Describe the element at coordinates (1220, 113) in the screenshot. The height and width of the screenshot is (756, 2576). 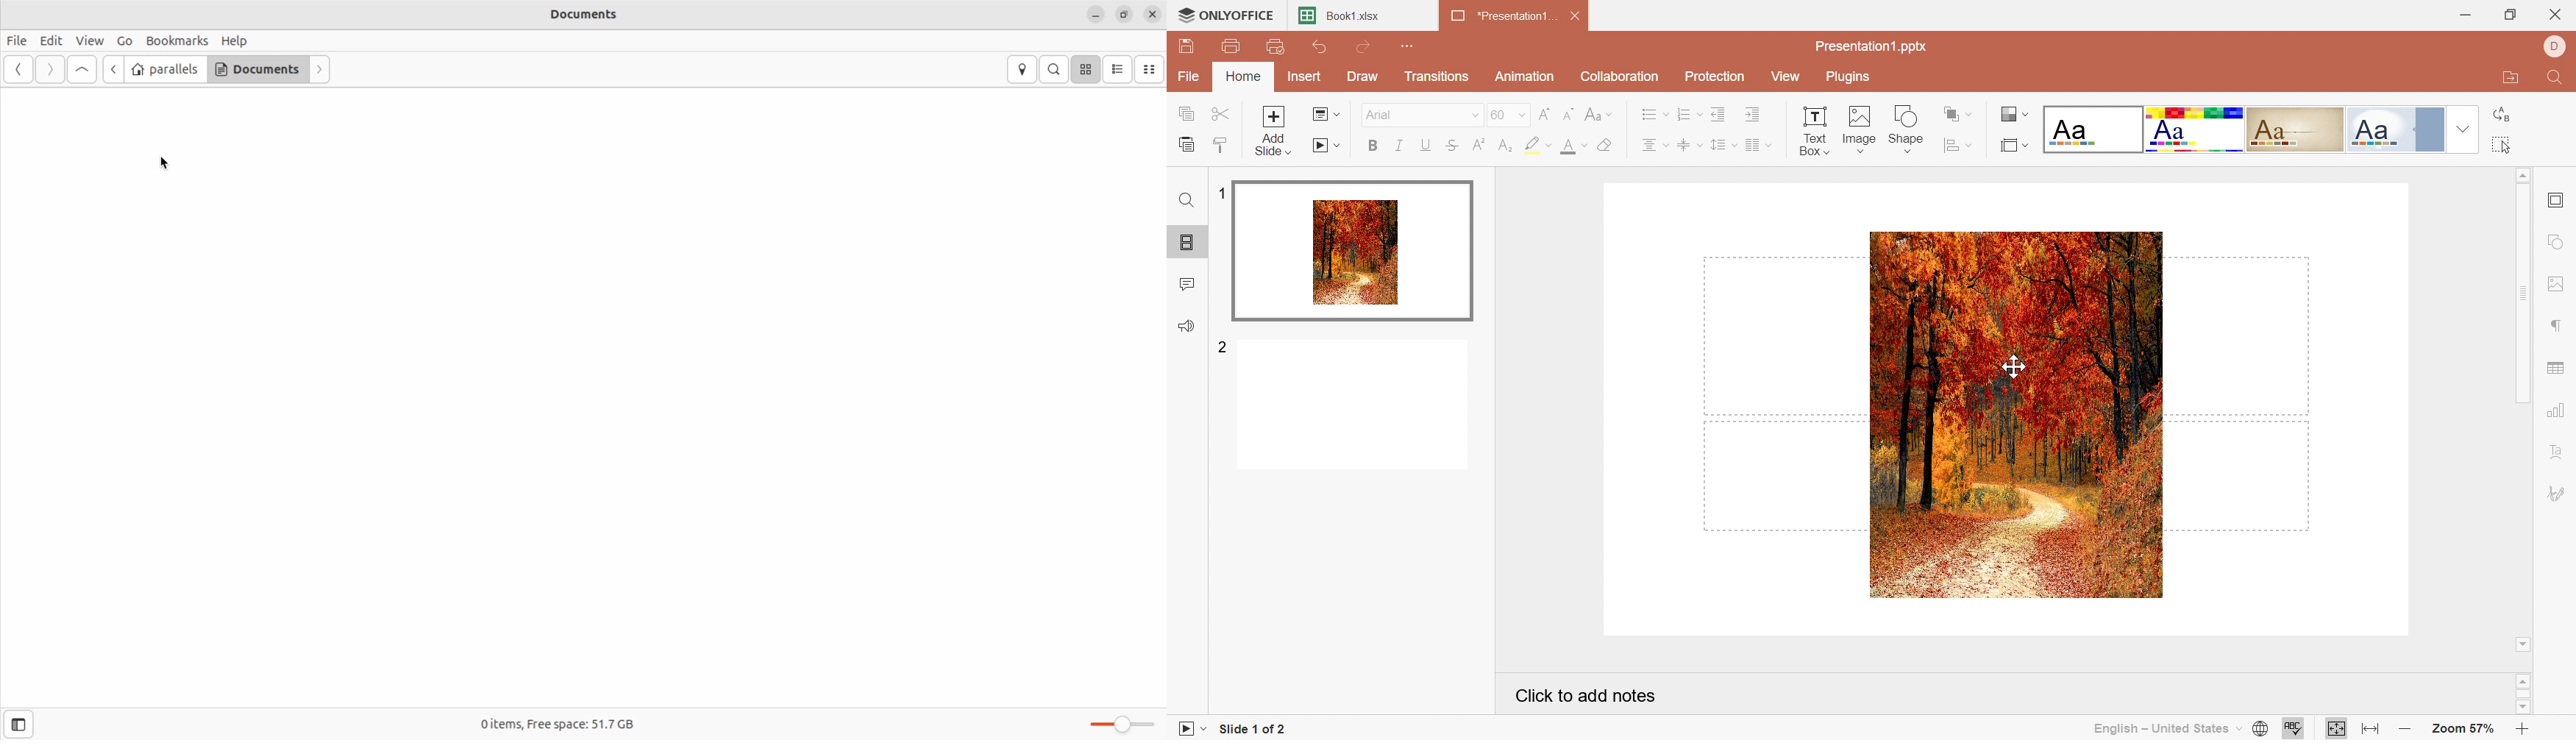
I see `Cut` at that location.